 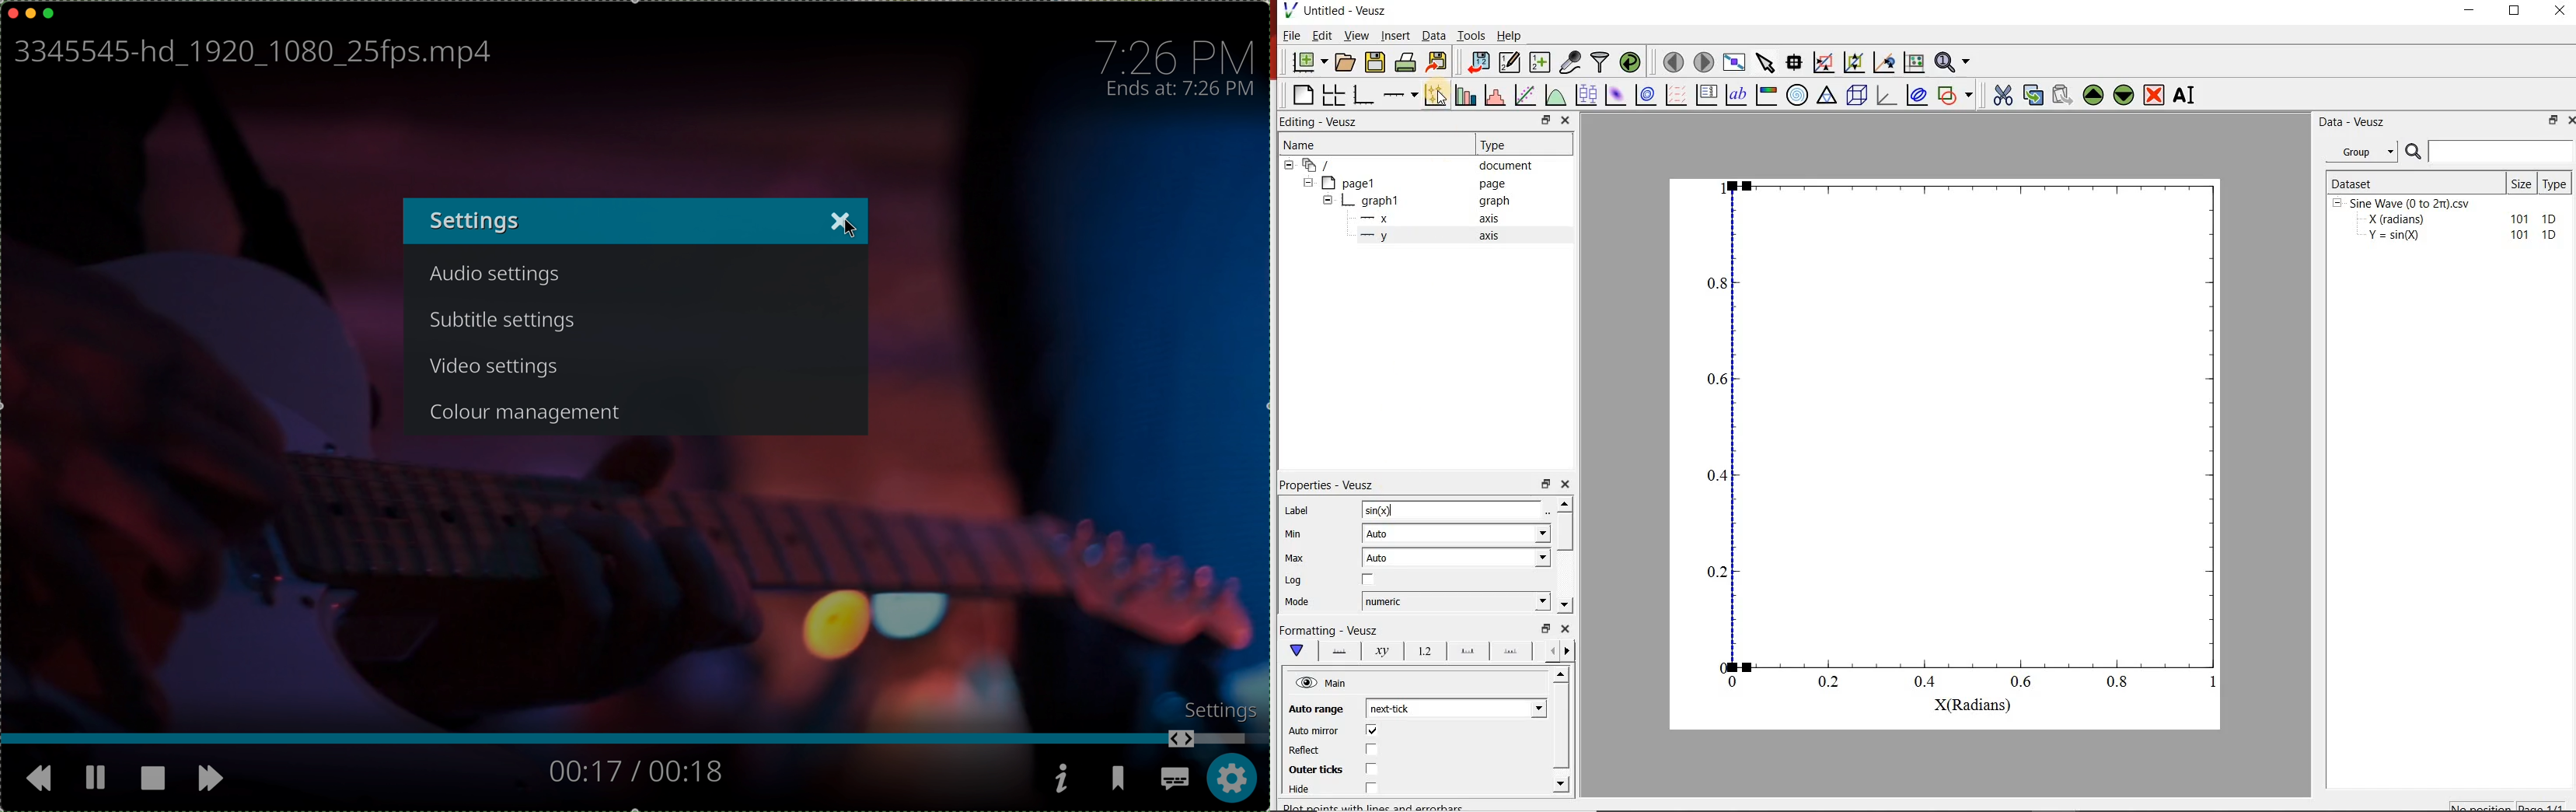 I want to click on histogram, so click(x=1496, y=94).